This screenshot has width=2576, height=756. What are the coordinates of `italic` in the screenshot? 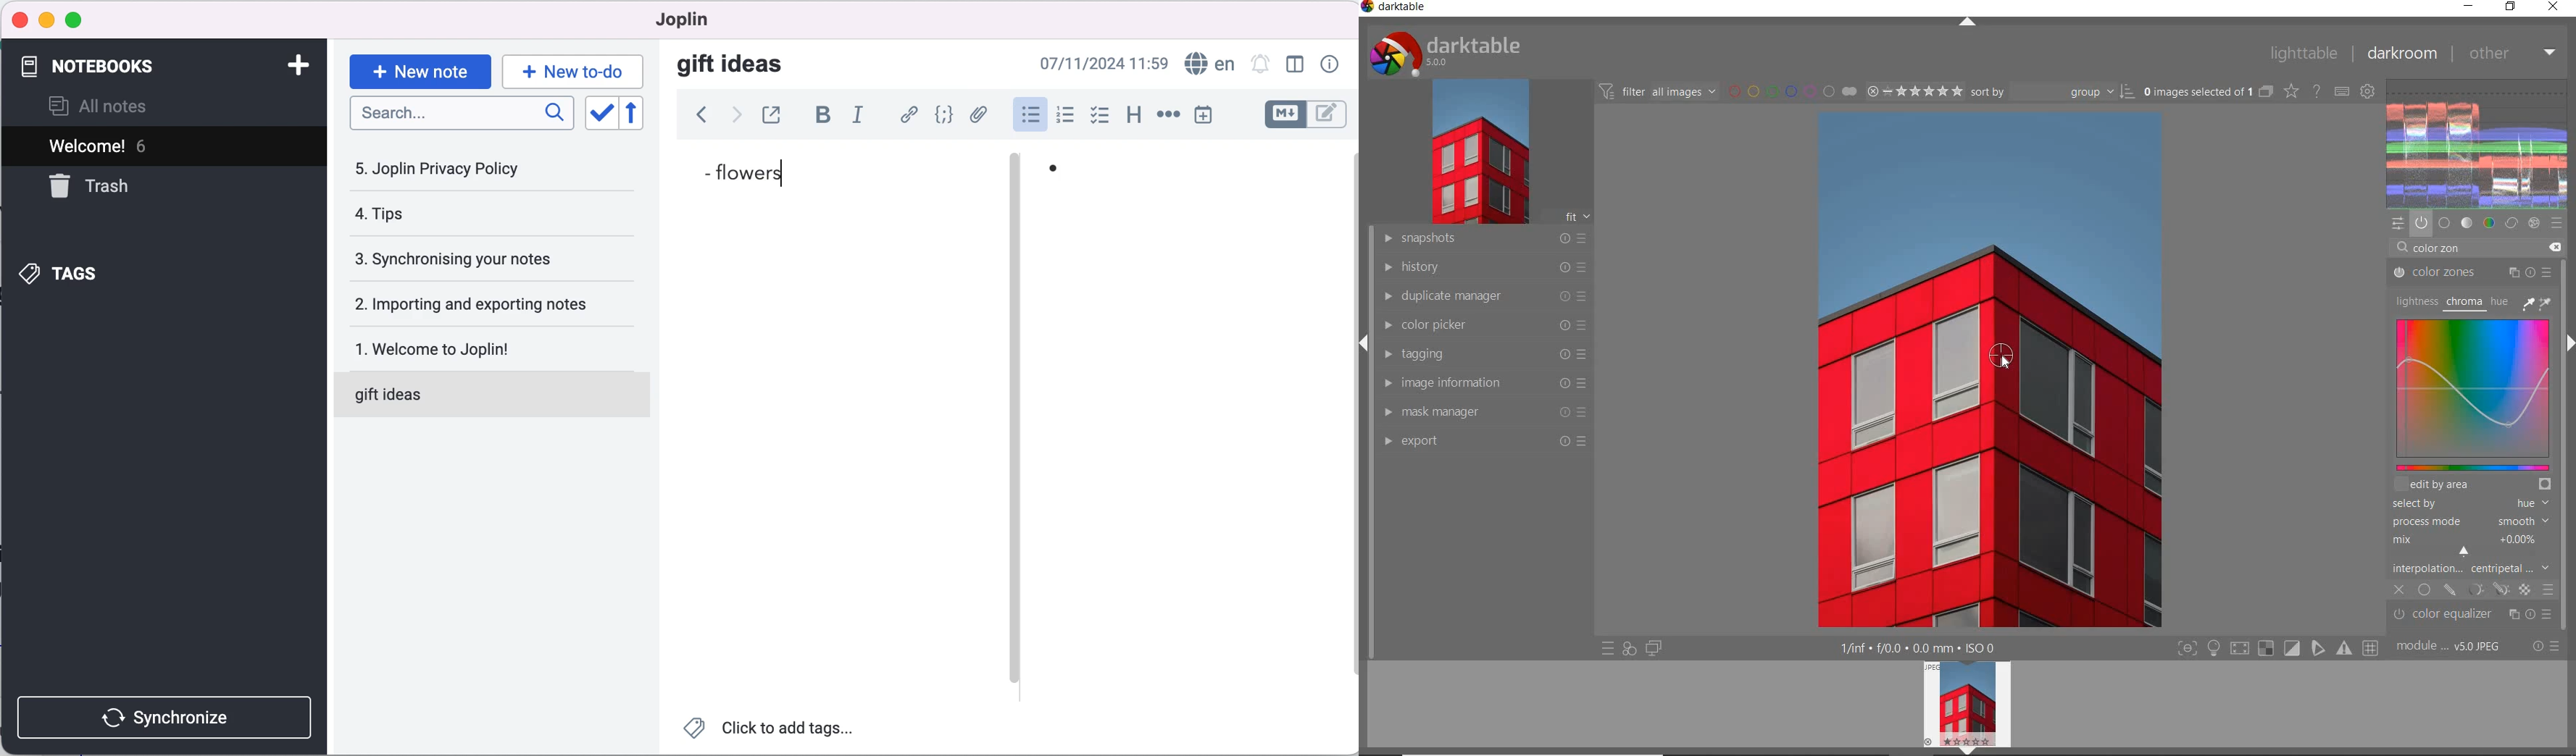 It's located at (858, 116).